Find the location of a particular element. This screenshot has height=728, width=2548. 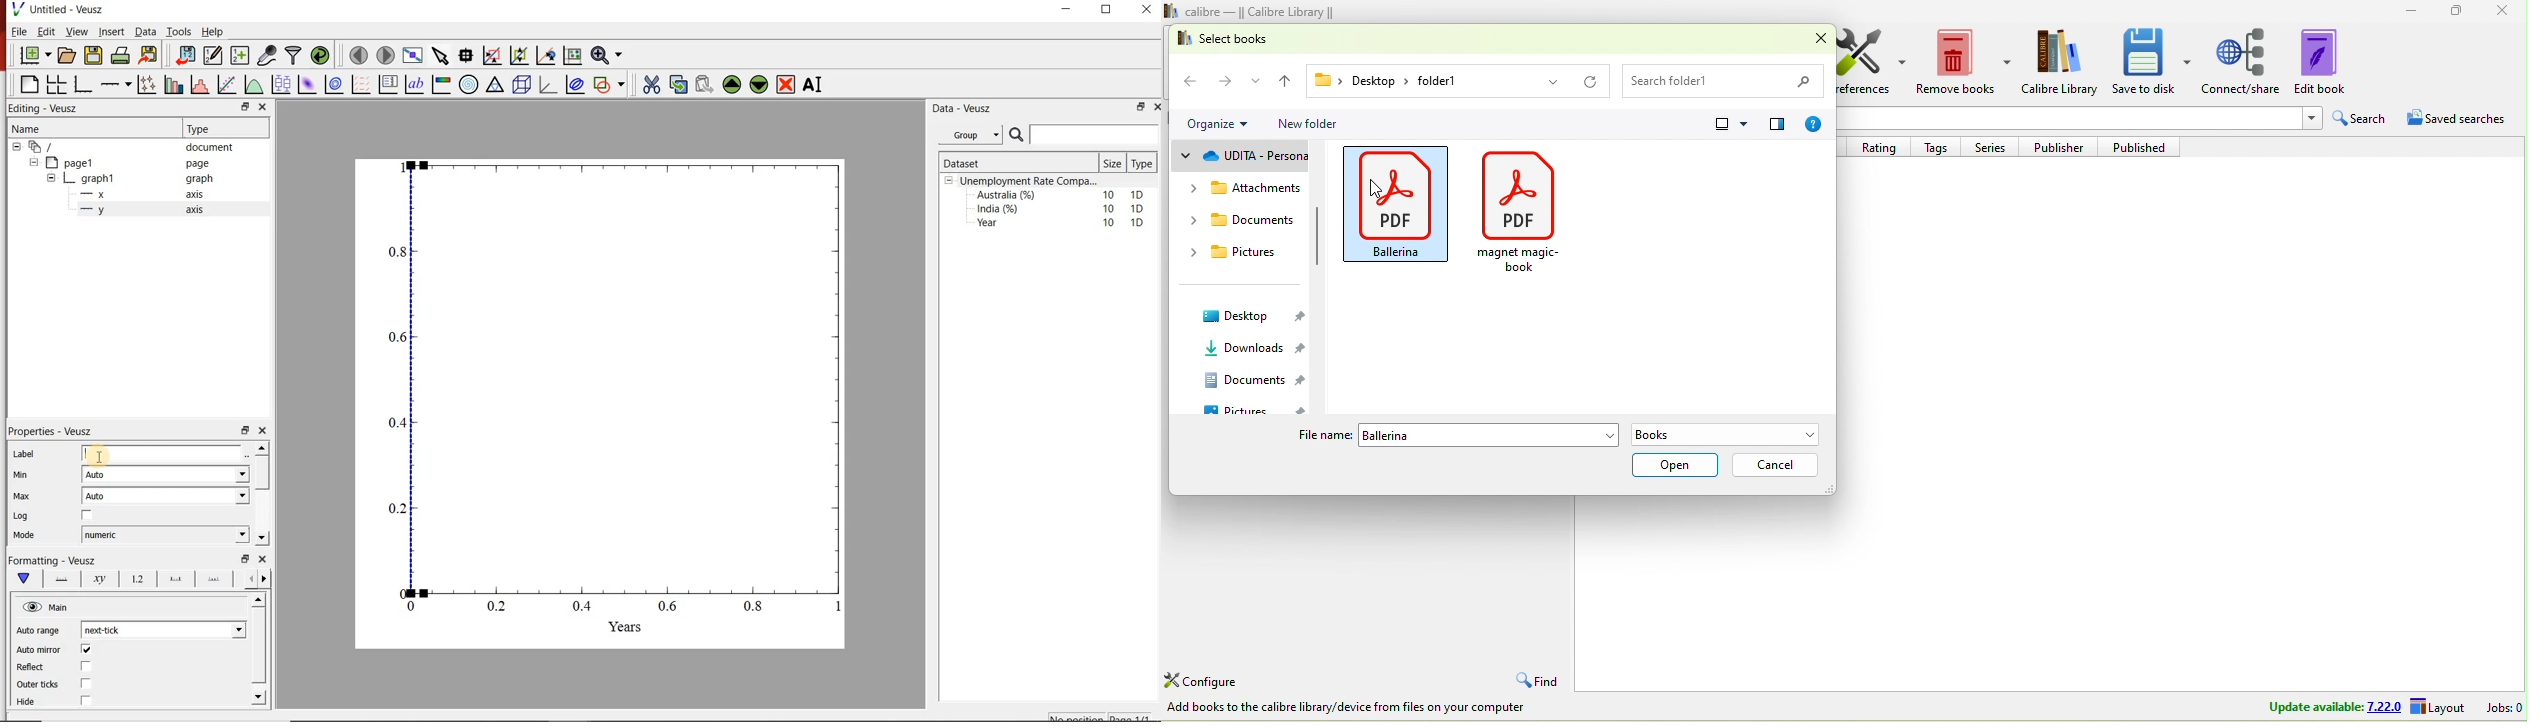

edit and enter new datasets is located at coordinates (214, 54).